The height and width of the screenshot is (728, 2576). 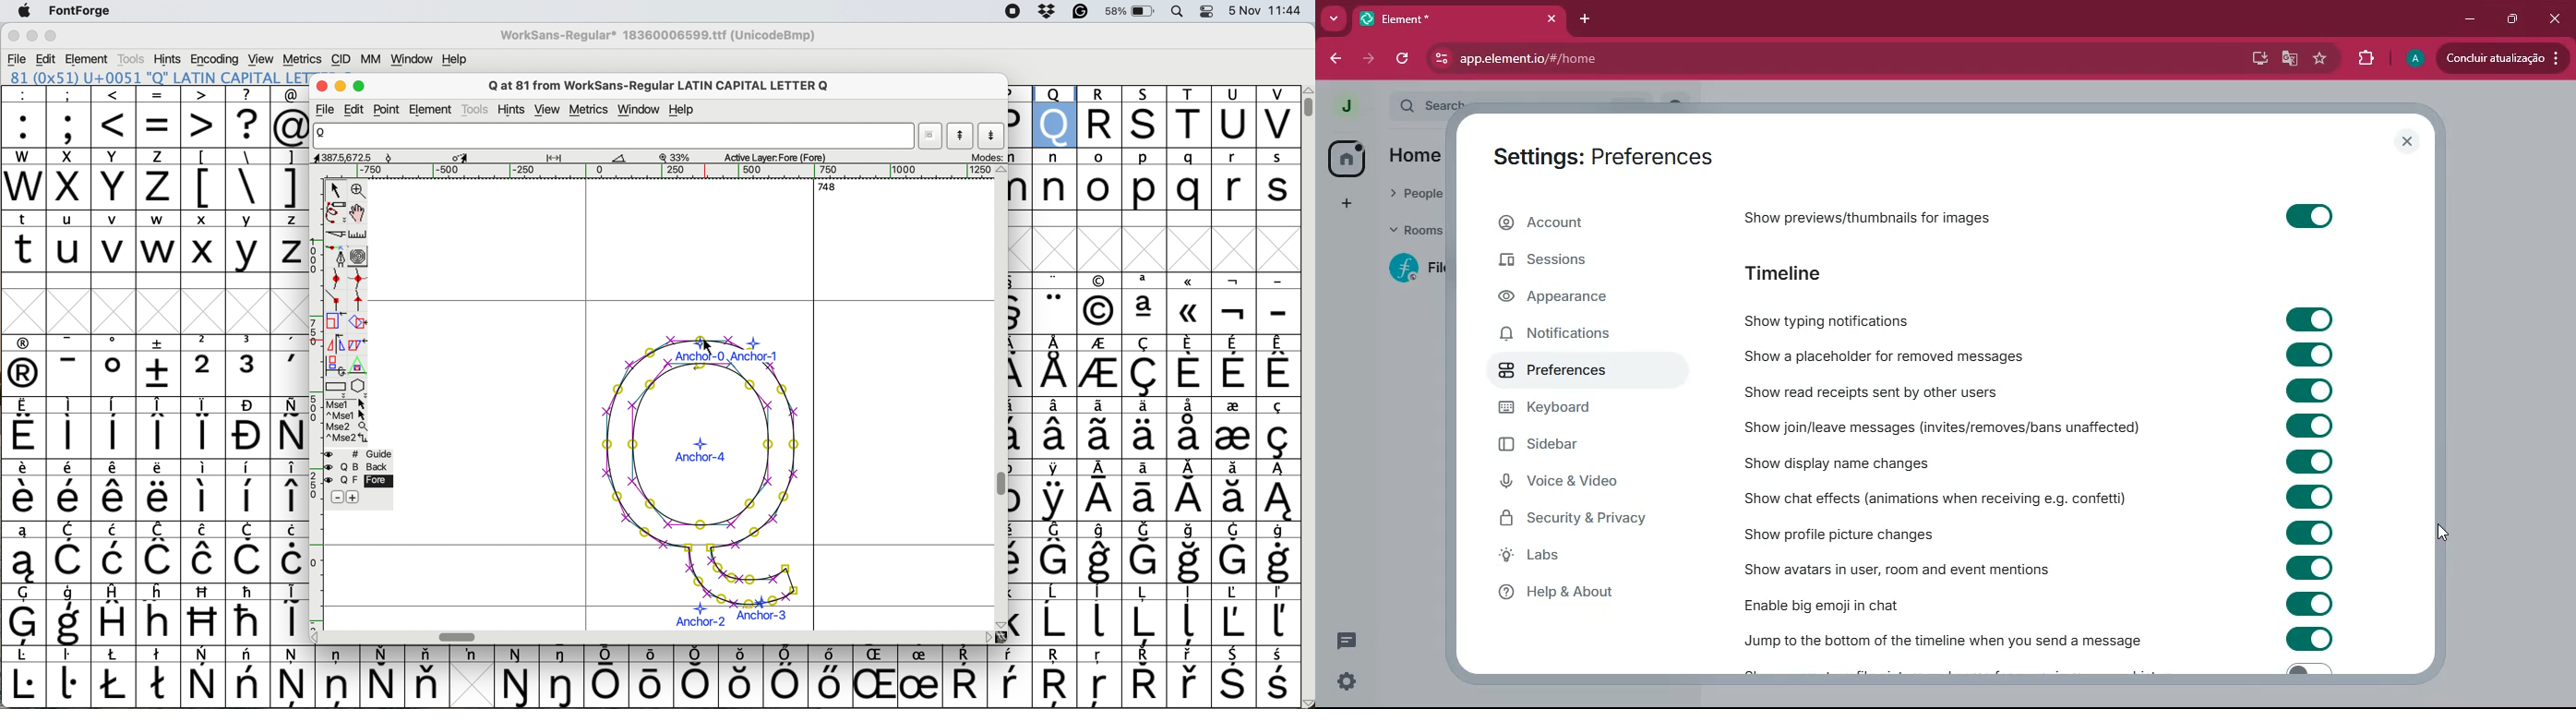 What do you see at coordinates (2365, 56) in the screenshot?
I see `extensions` at bounding box center [2365, 56].